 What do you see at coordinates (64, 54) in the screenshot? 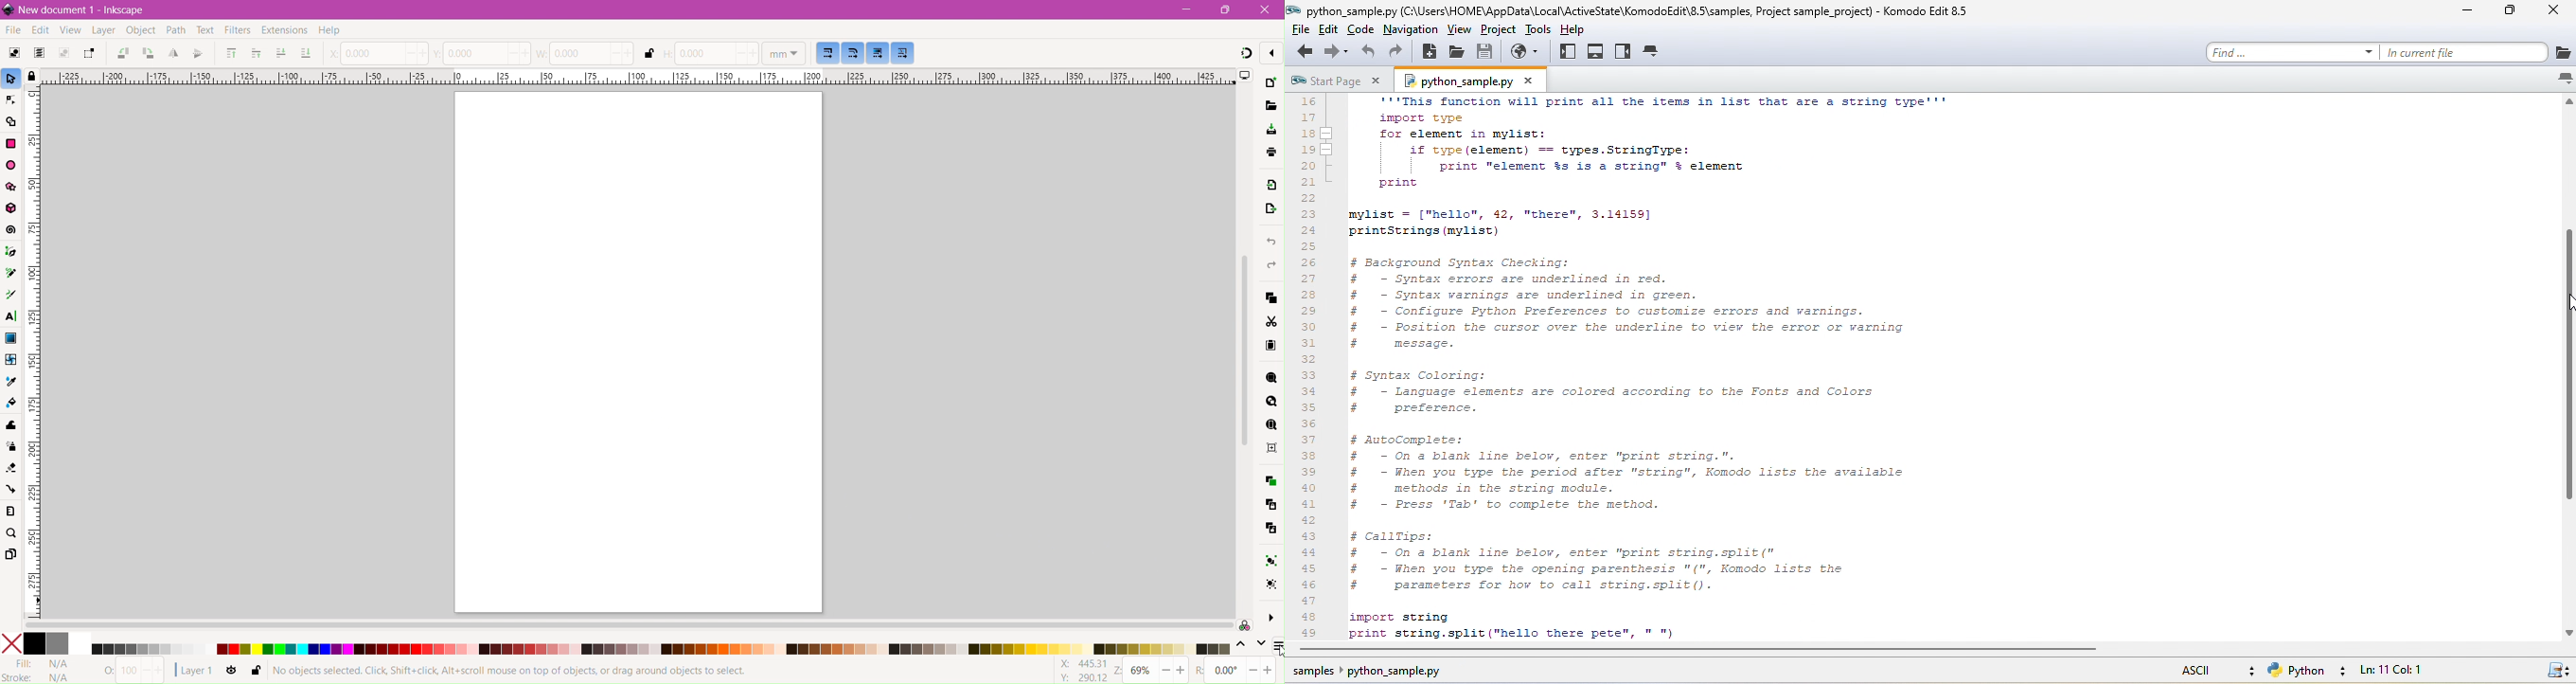
I see `Deselect` at bounding box center [64, 54].